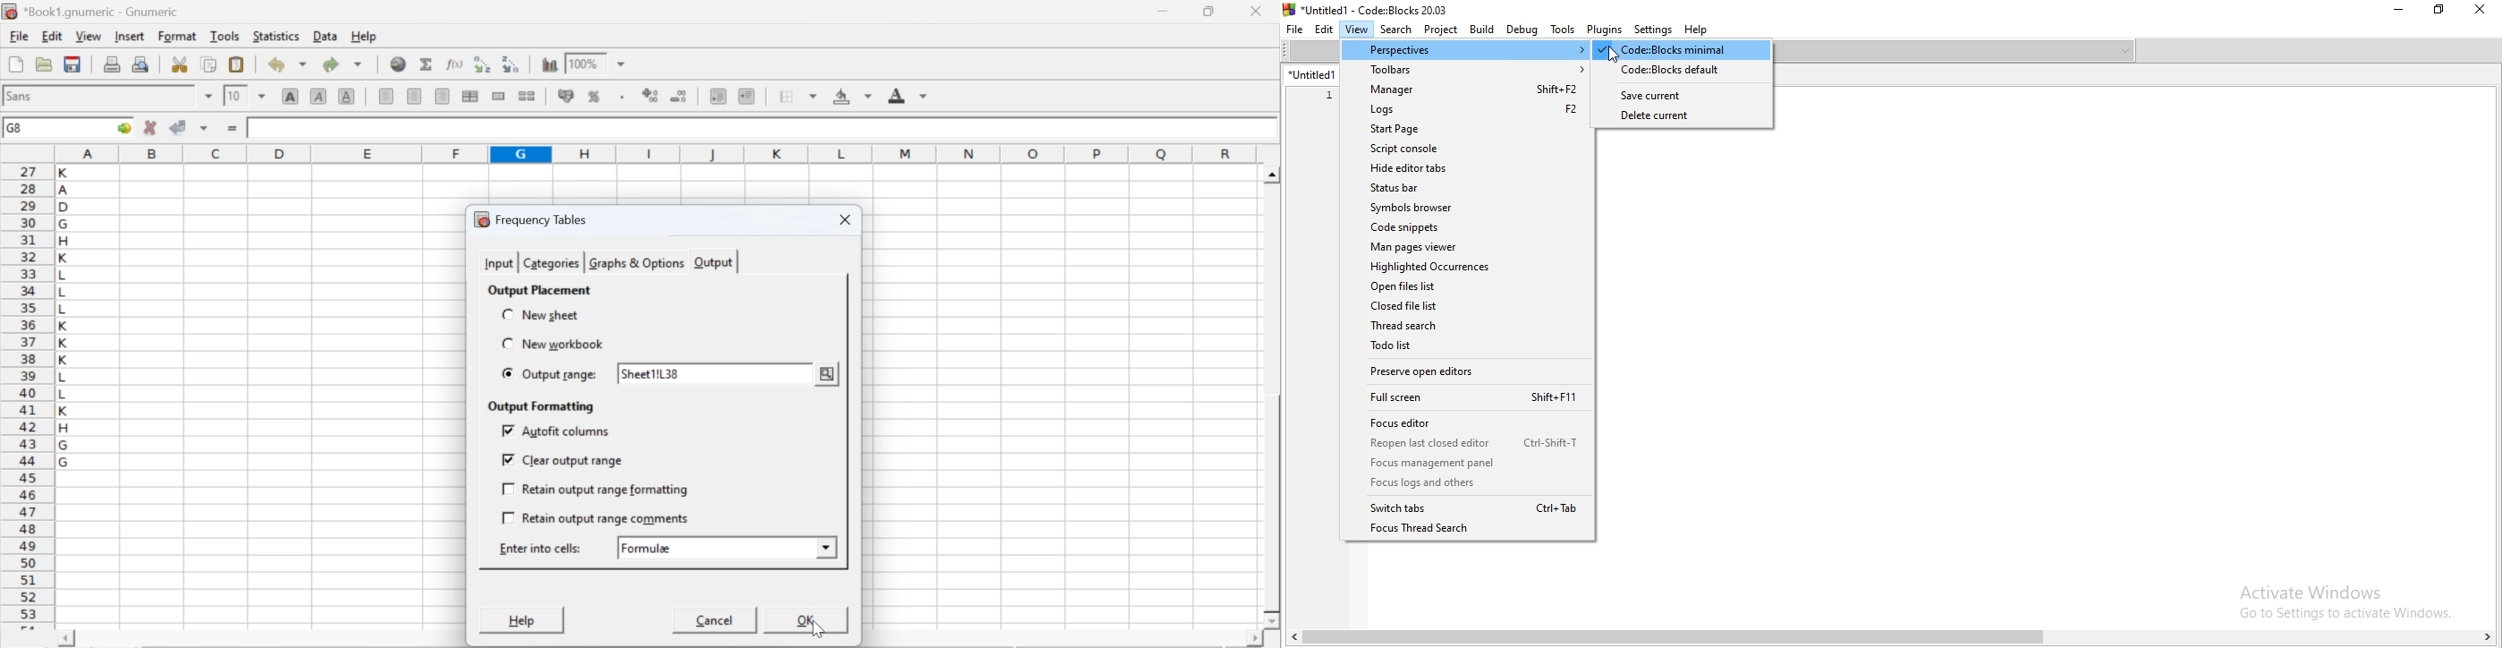 This screenshot has width=2520, height=672. Describe the element at coordinates (807, 619) in the screenshot. I see `OK` at that location.